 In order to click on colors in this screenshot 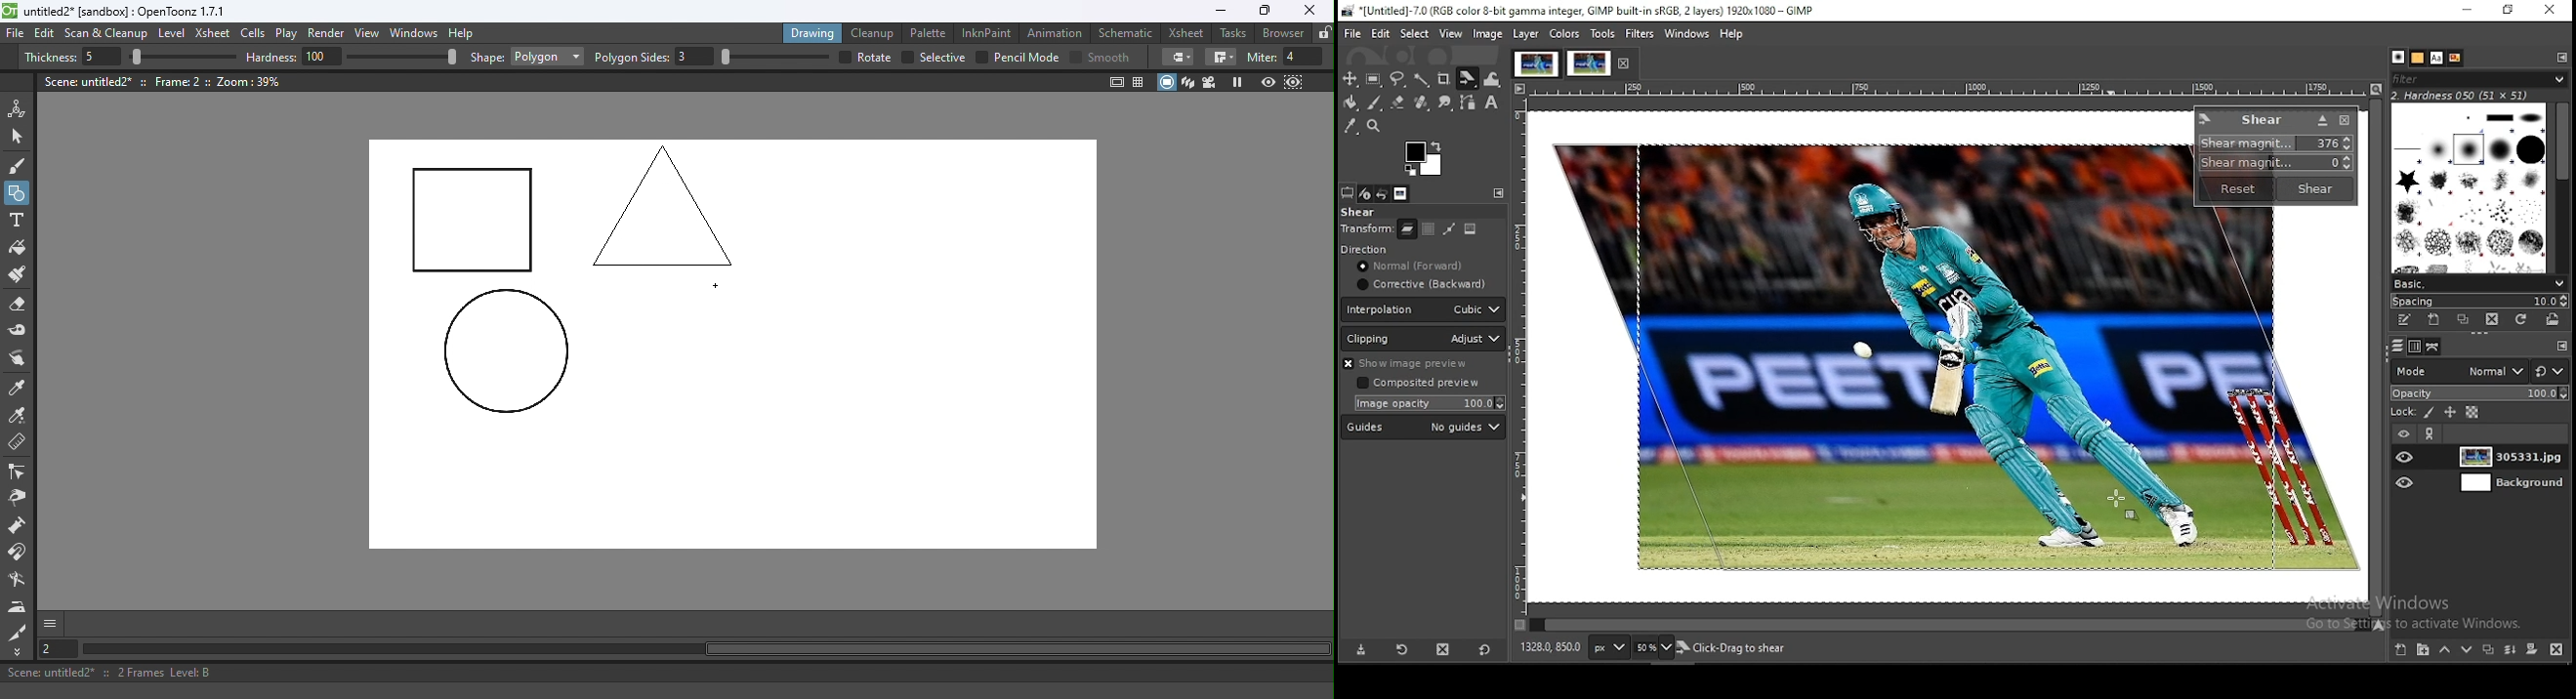, I will do `click(1424, 156)`.